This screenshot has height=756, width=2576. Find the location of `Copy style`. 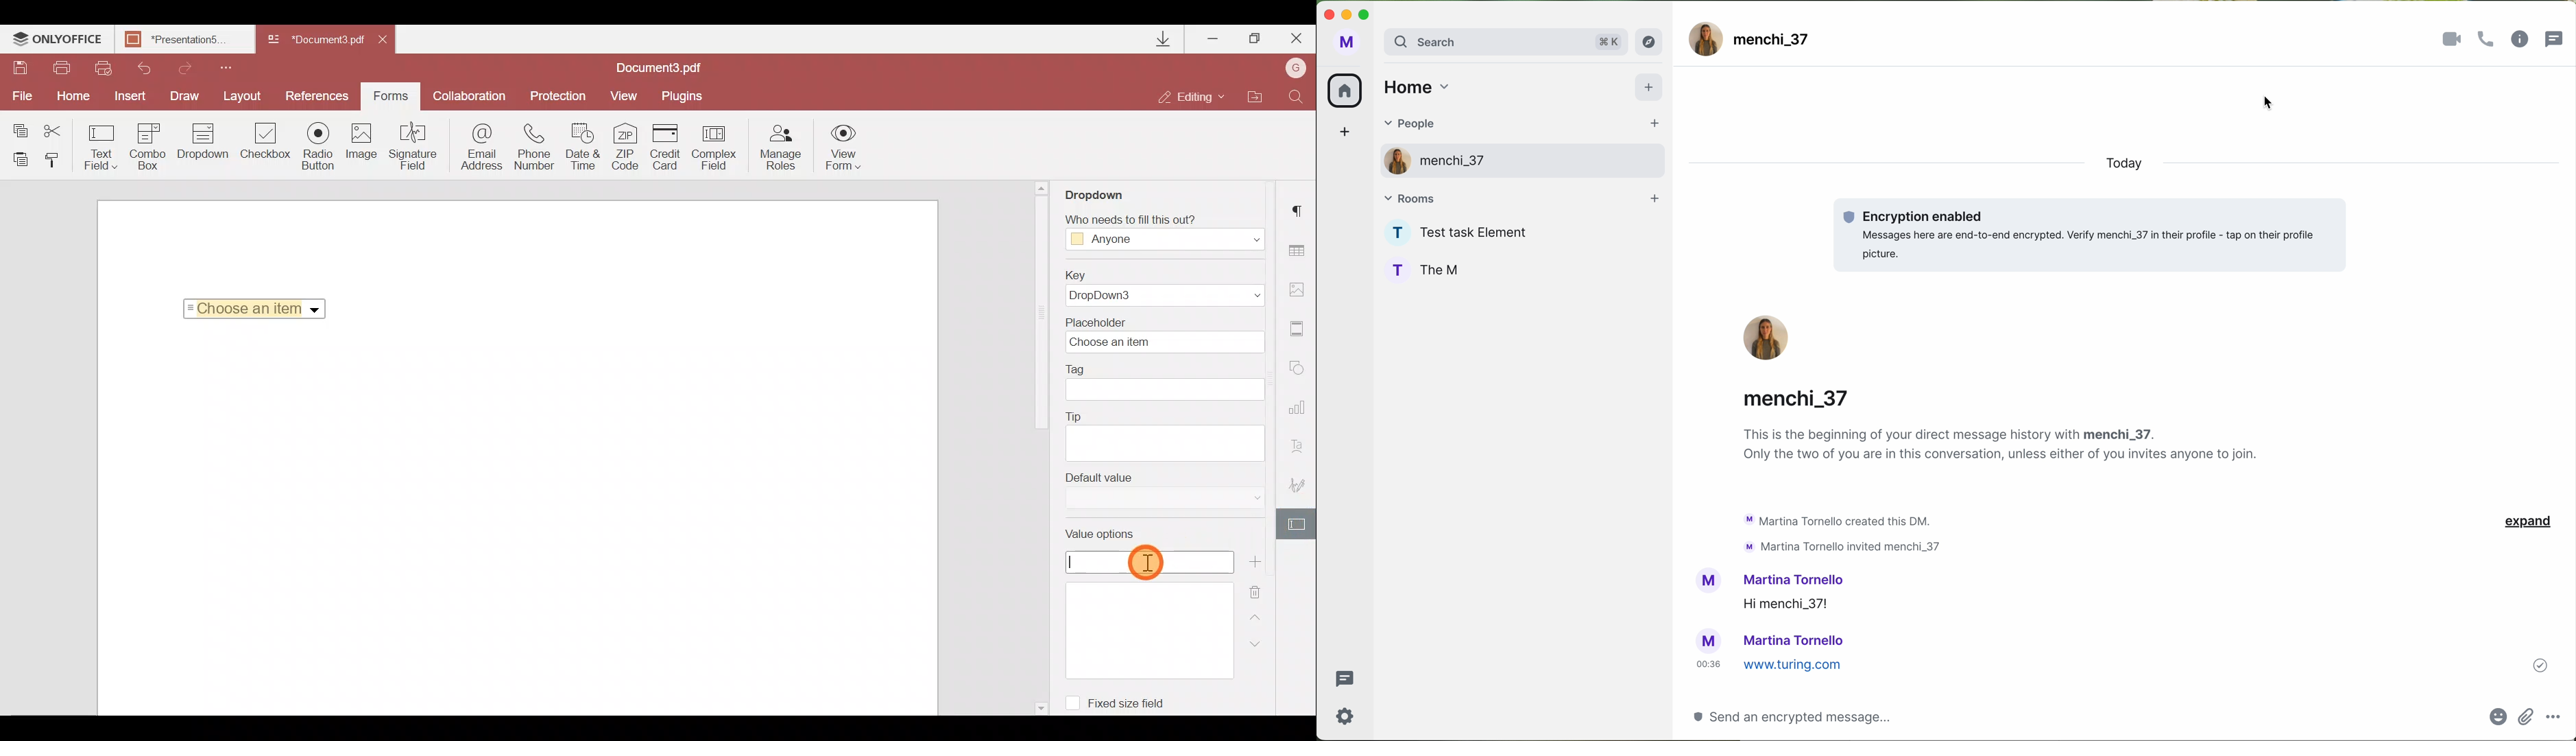

Copy style is located at coordinates (57, 163).